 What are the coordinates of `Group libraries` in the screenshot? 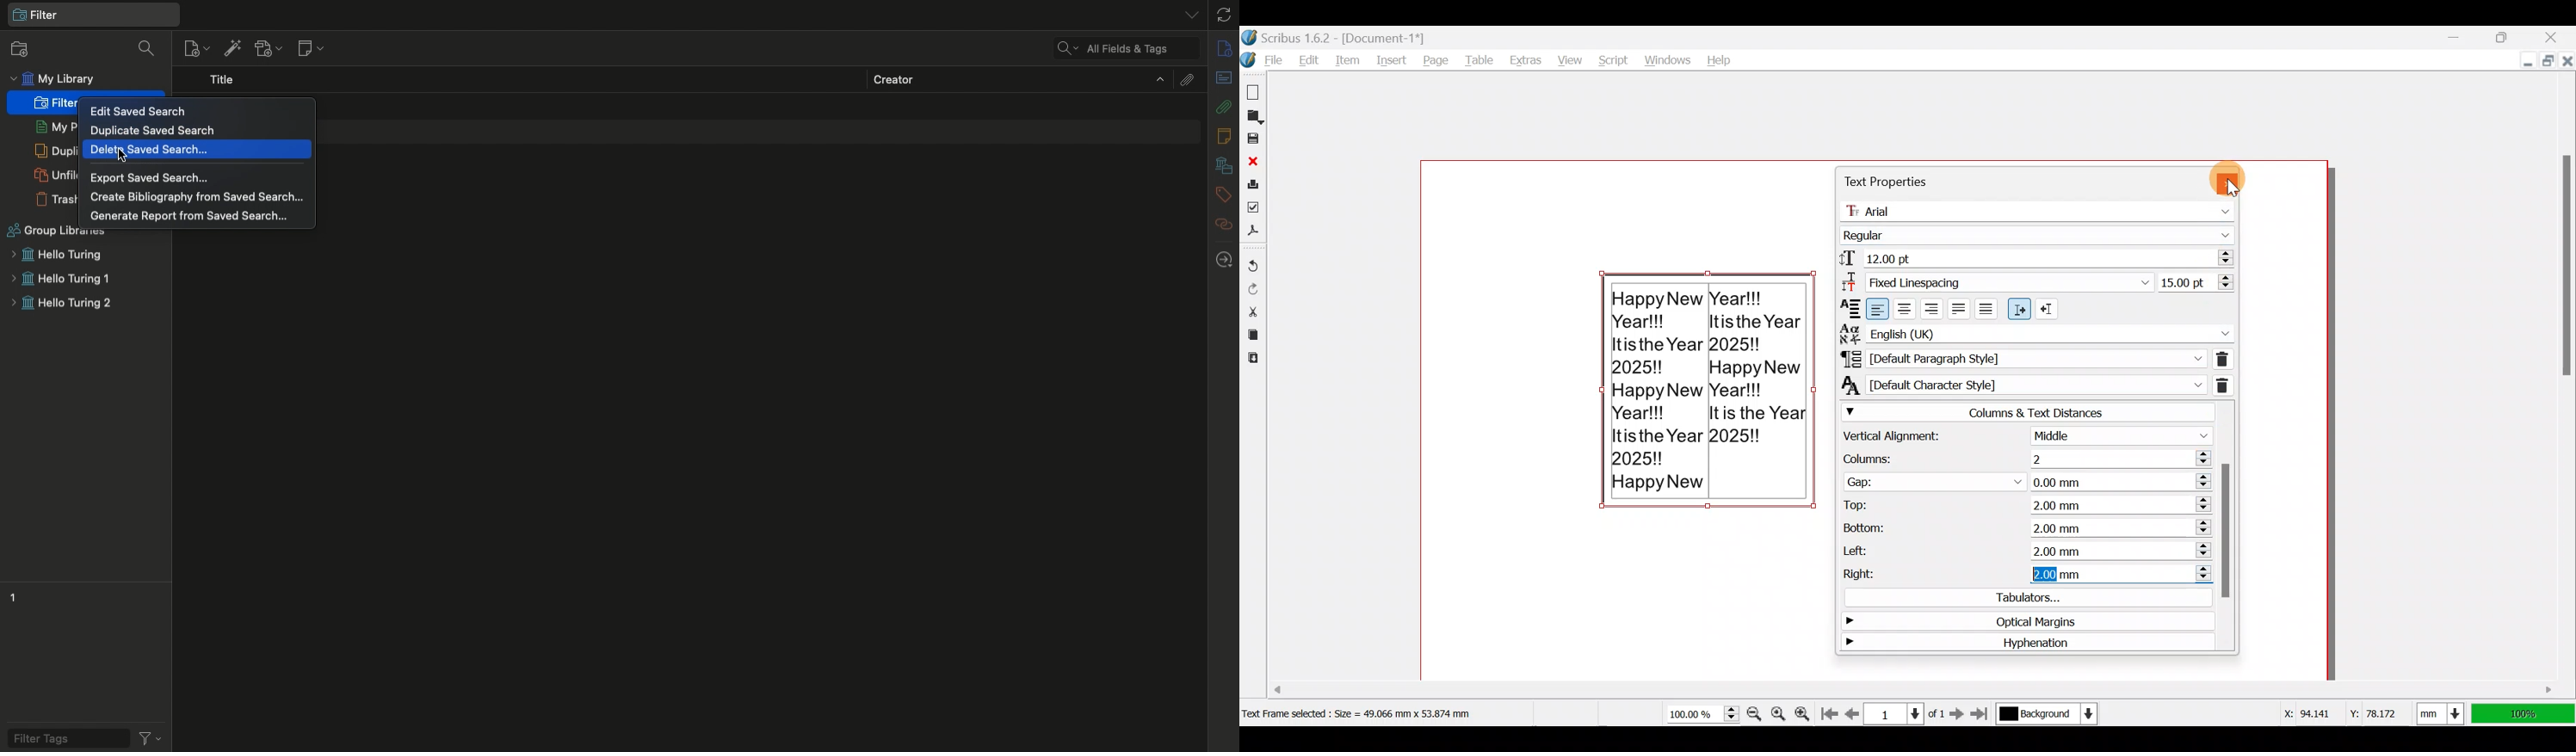 It's located at (58, 231).